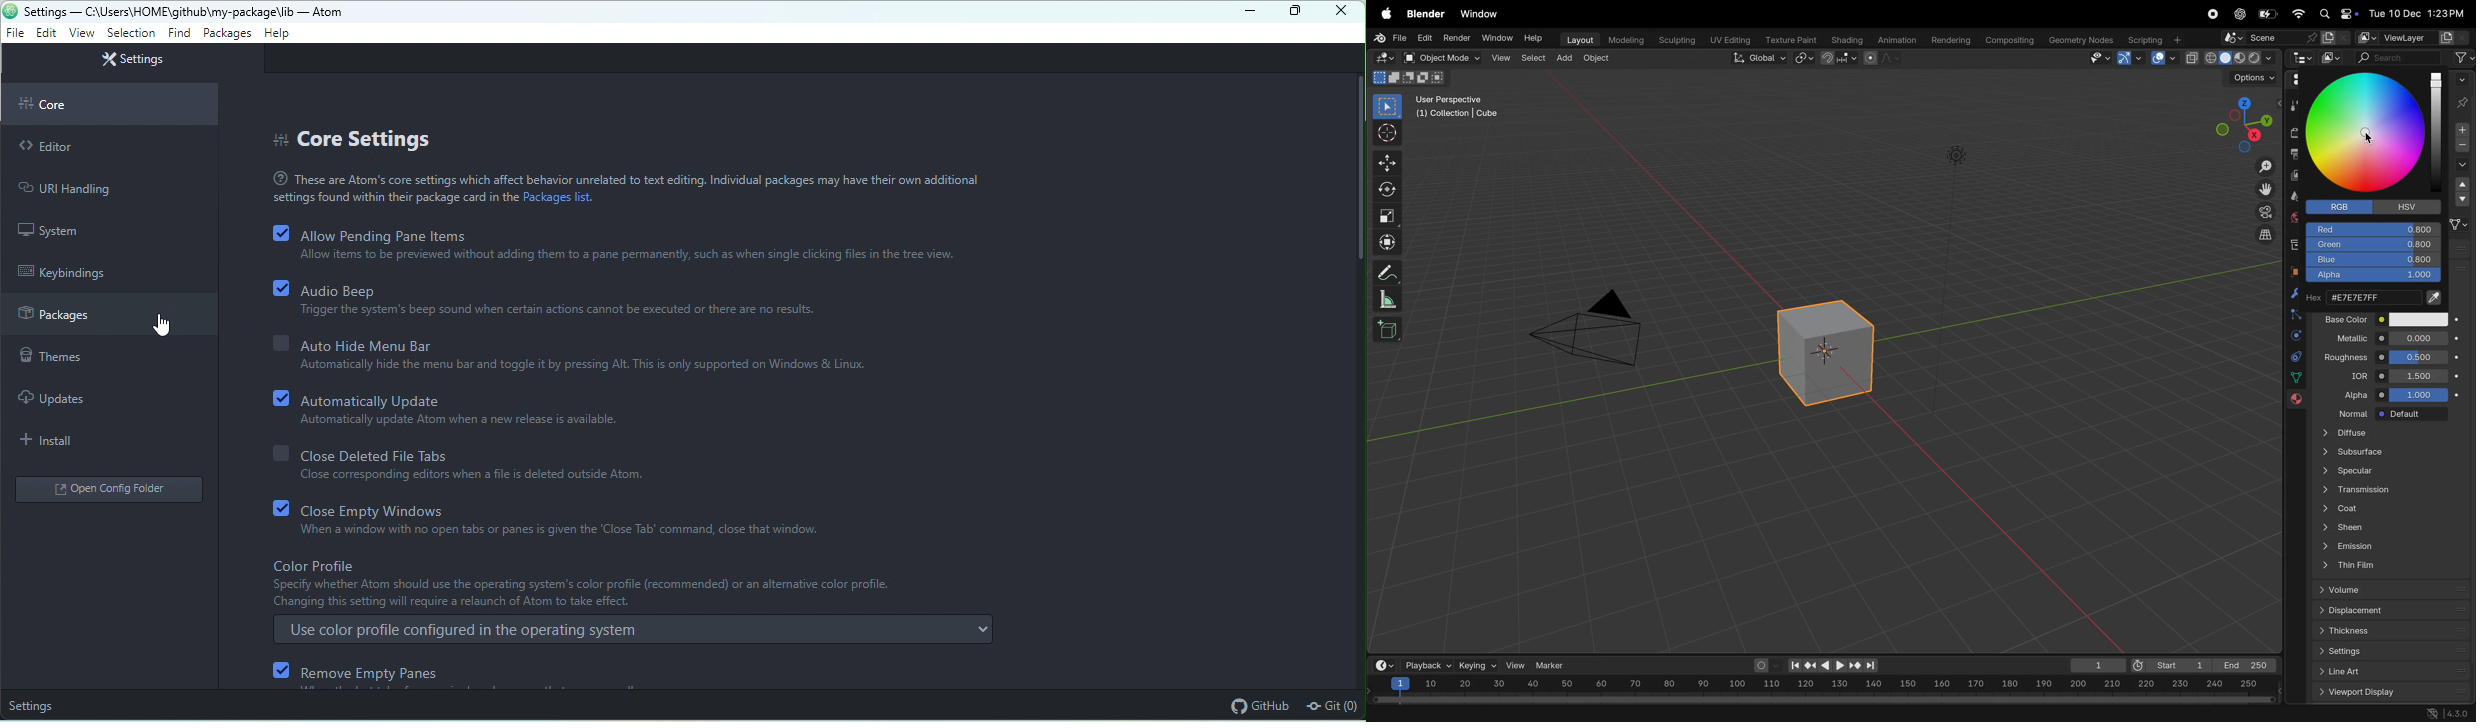  Describe the element at coordinates (2238, 14) in the screenshot. I see `chatgpt` at that location.